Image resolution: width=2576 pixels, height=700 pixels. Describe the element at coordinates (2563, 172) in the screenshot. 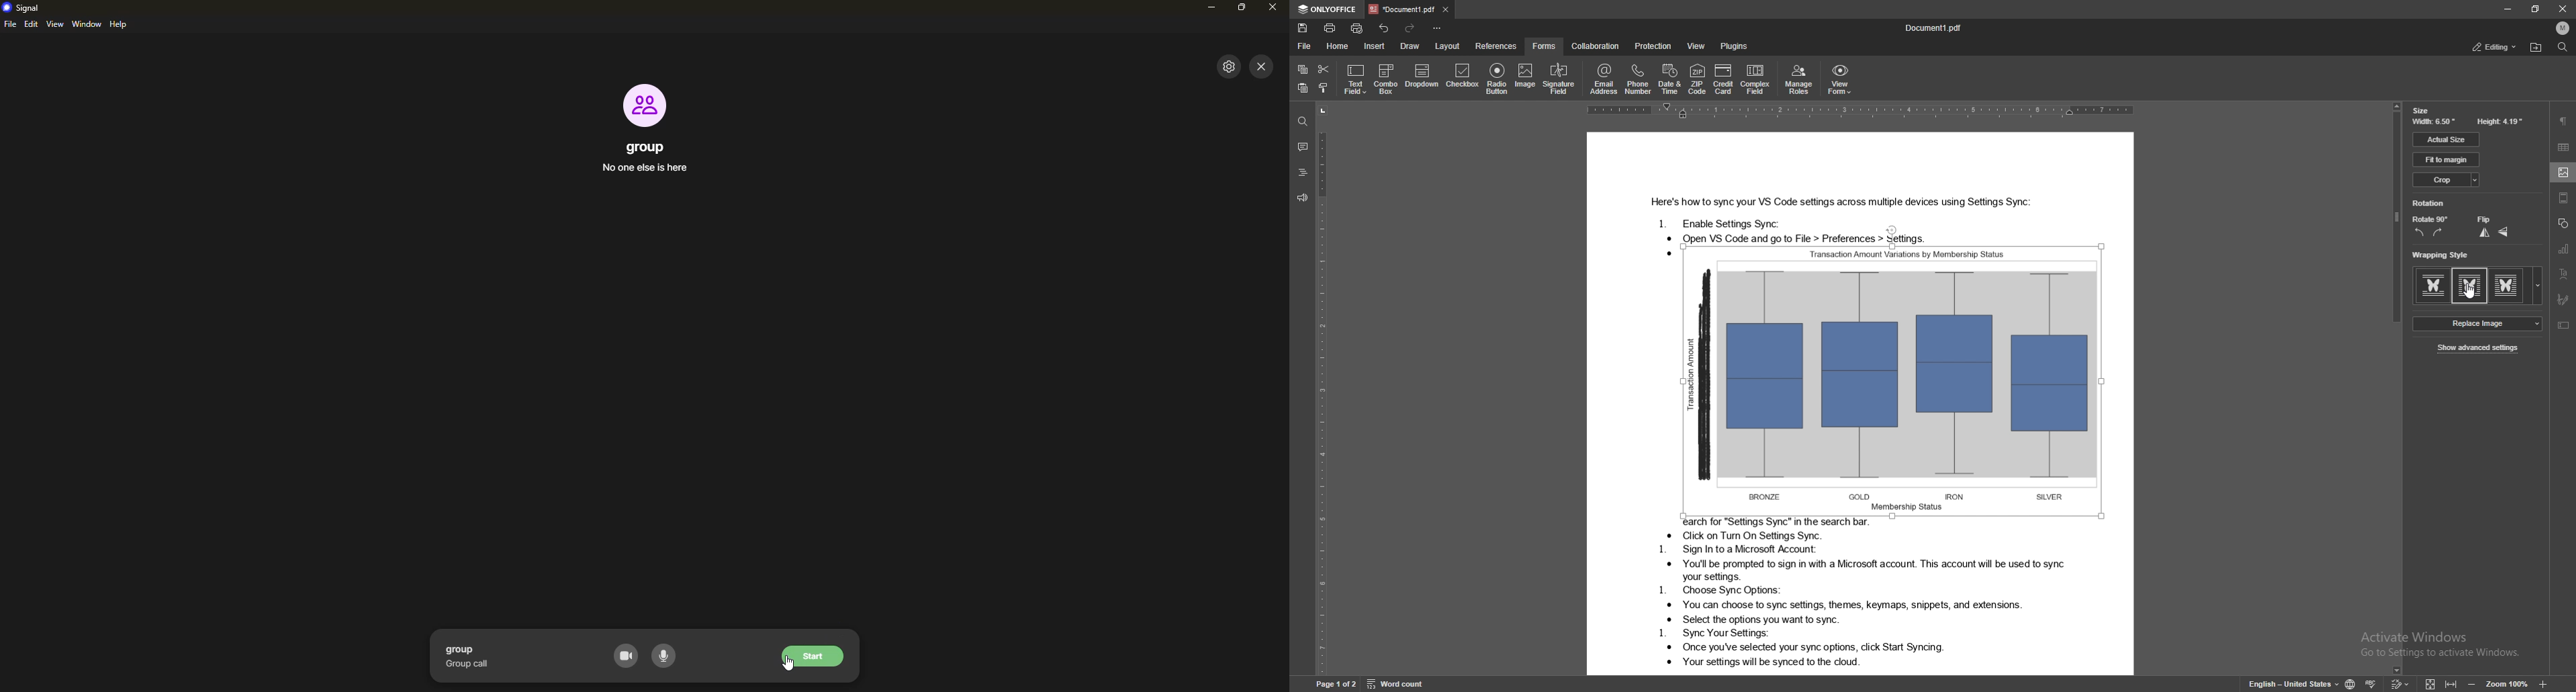

I see `image` at that location.